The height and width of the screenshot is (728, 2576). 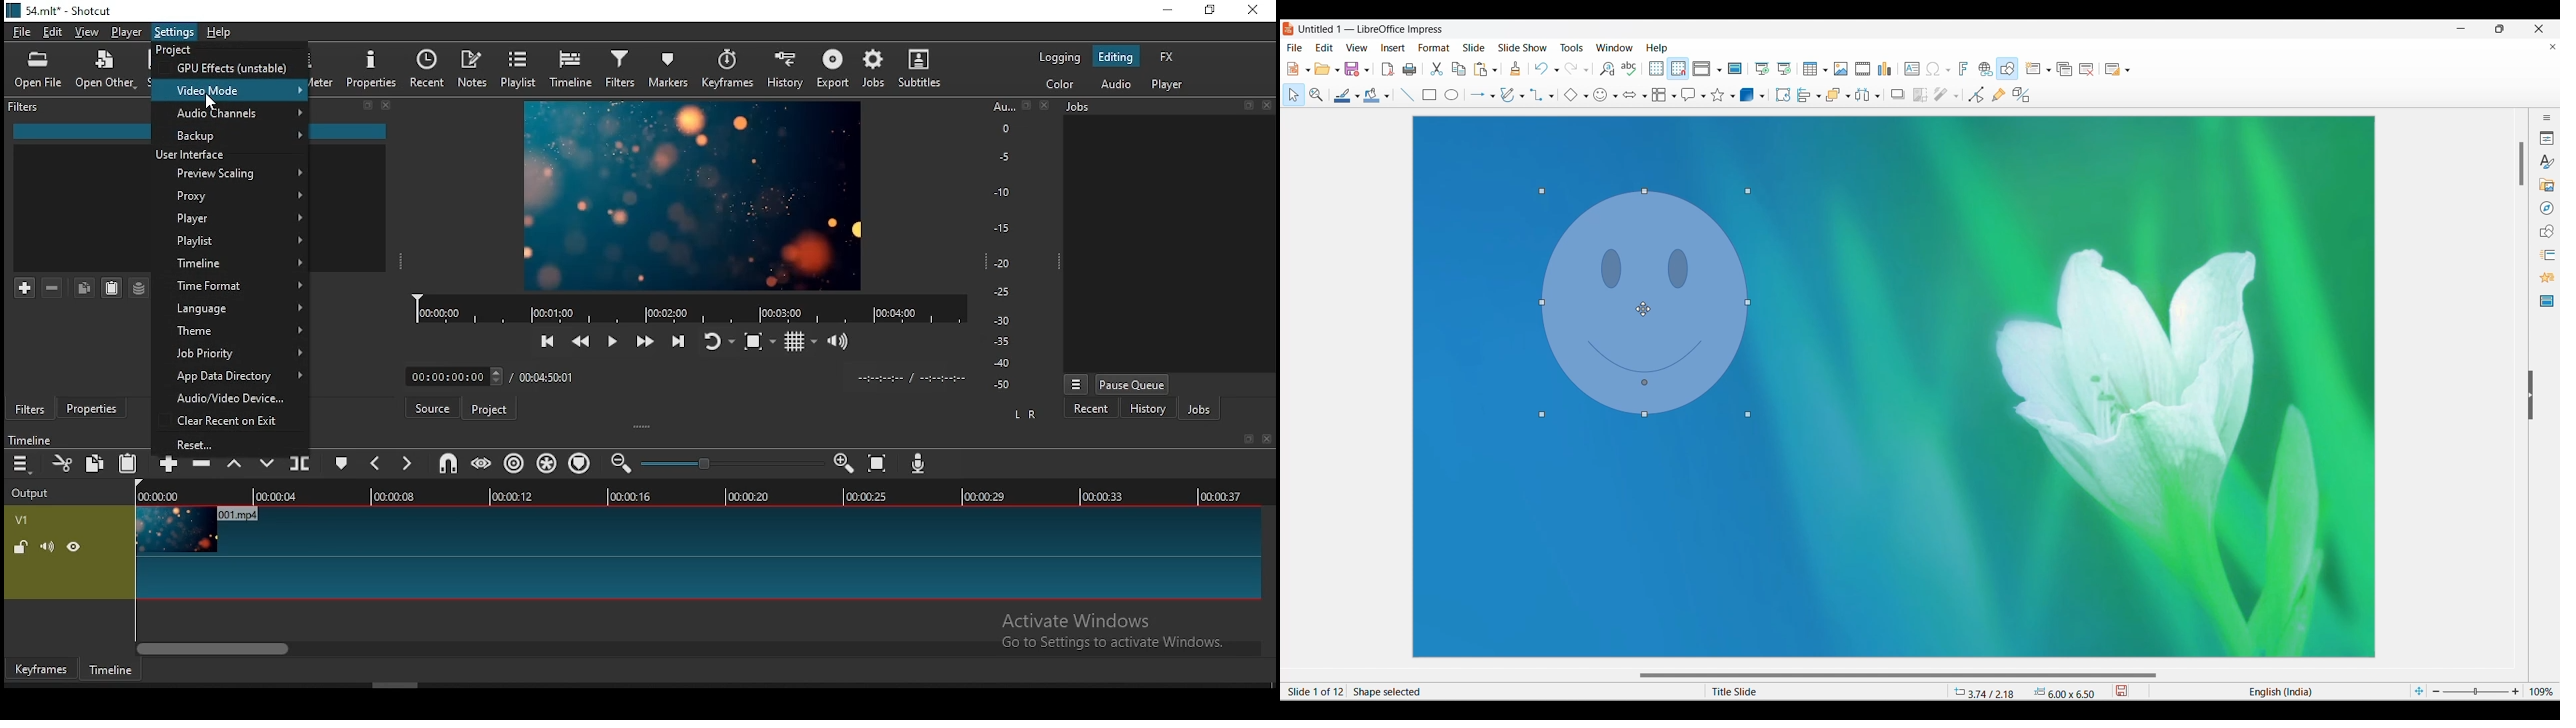 I want to click on zoom timeline to fit, so click(x=880, y=463).